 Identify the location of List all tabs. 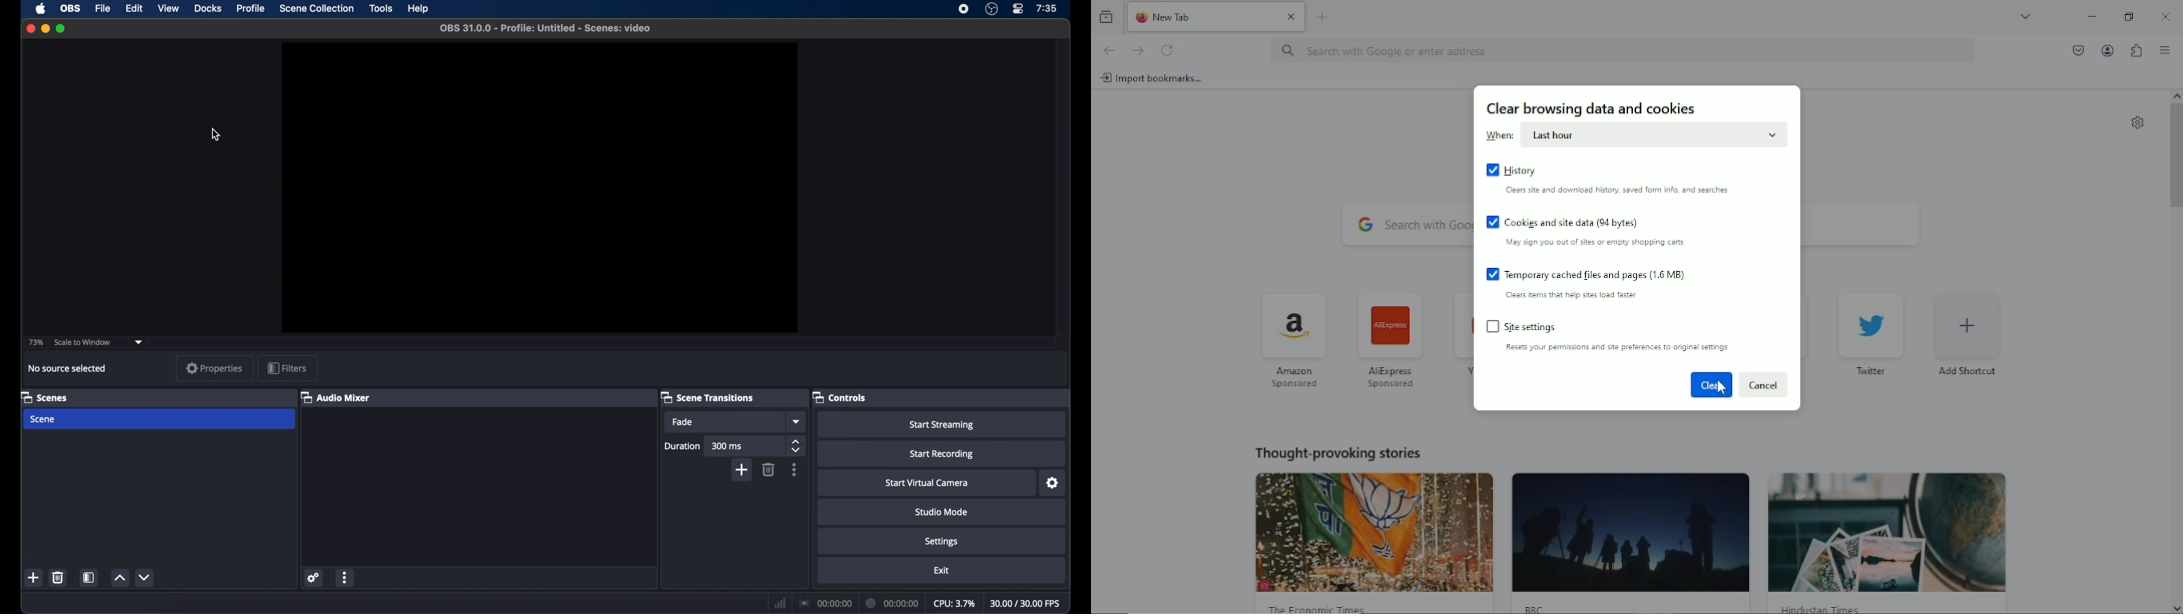
(2026, 15).